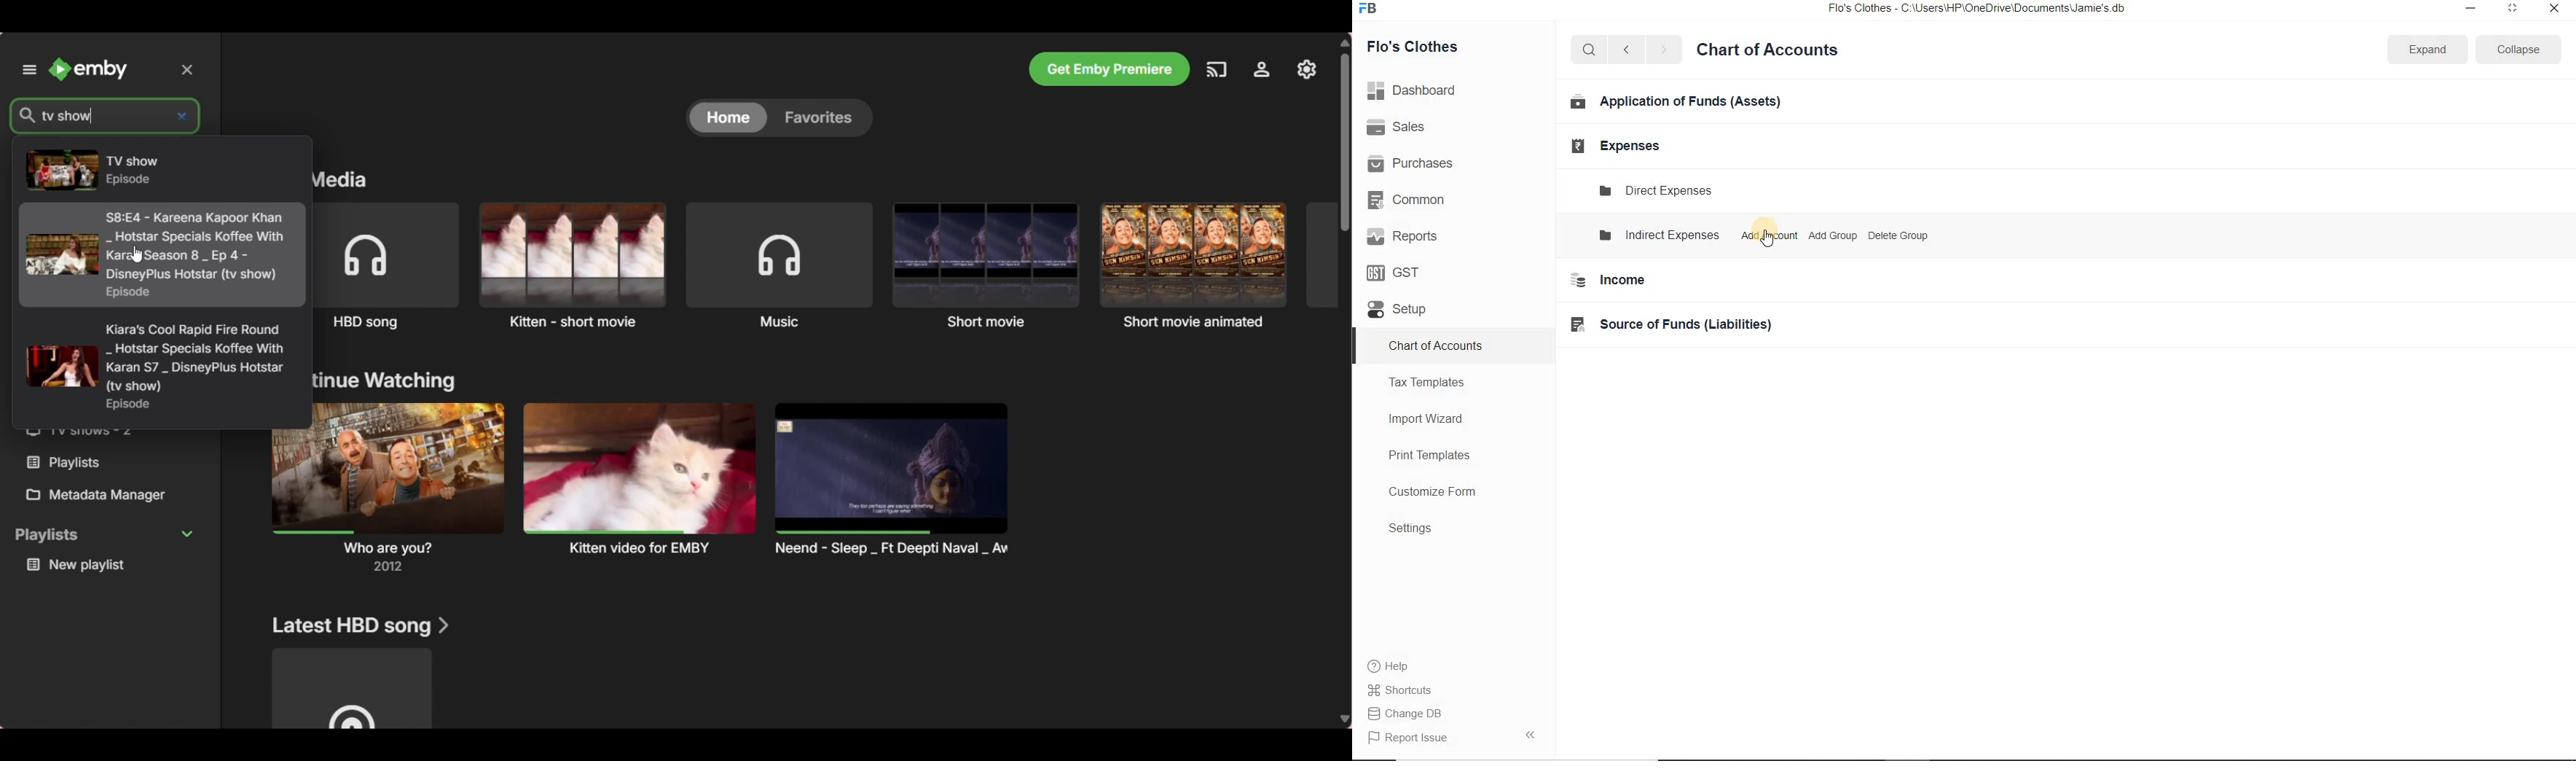 The height and width of the screenshot is (784, 2576). I want to click on Chart of Accounts, so click(1767, 52).